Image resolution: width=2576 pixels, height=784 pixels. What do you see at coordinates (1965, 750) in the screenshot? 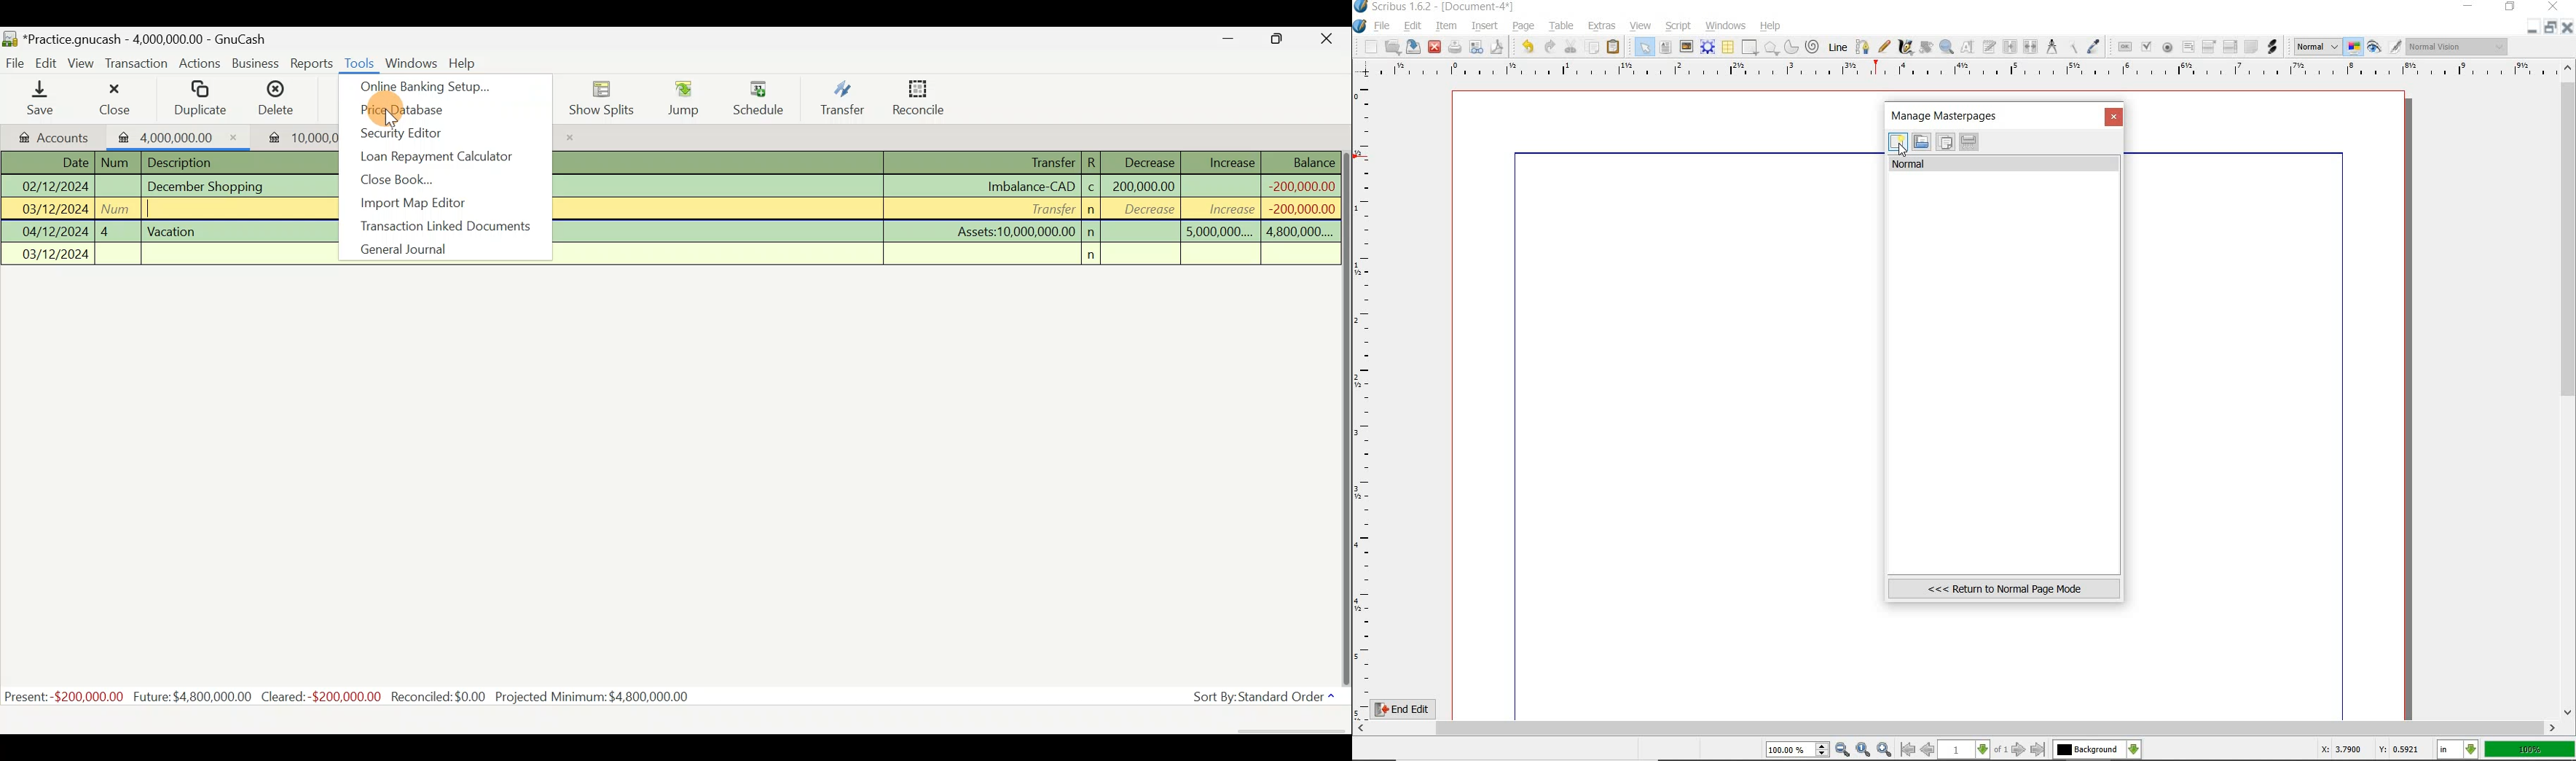
I see `1` at bounding box center [1965, 750].